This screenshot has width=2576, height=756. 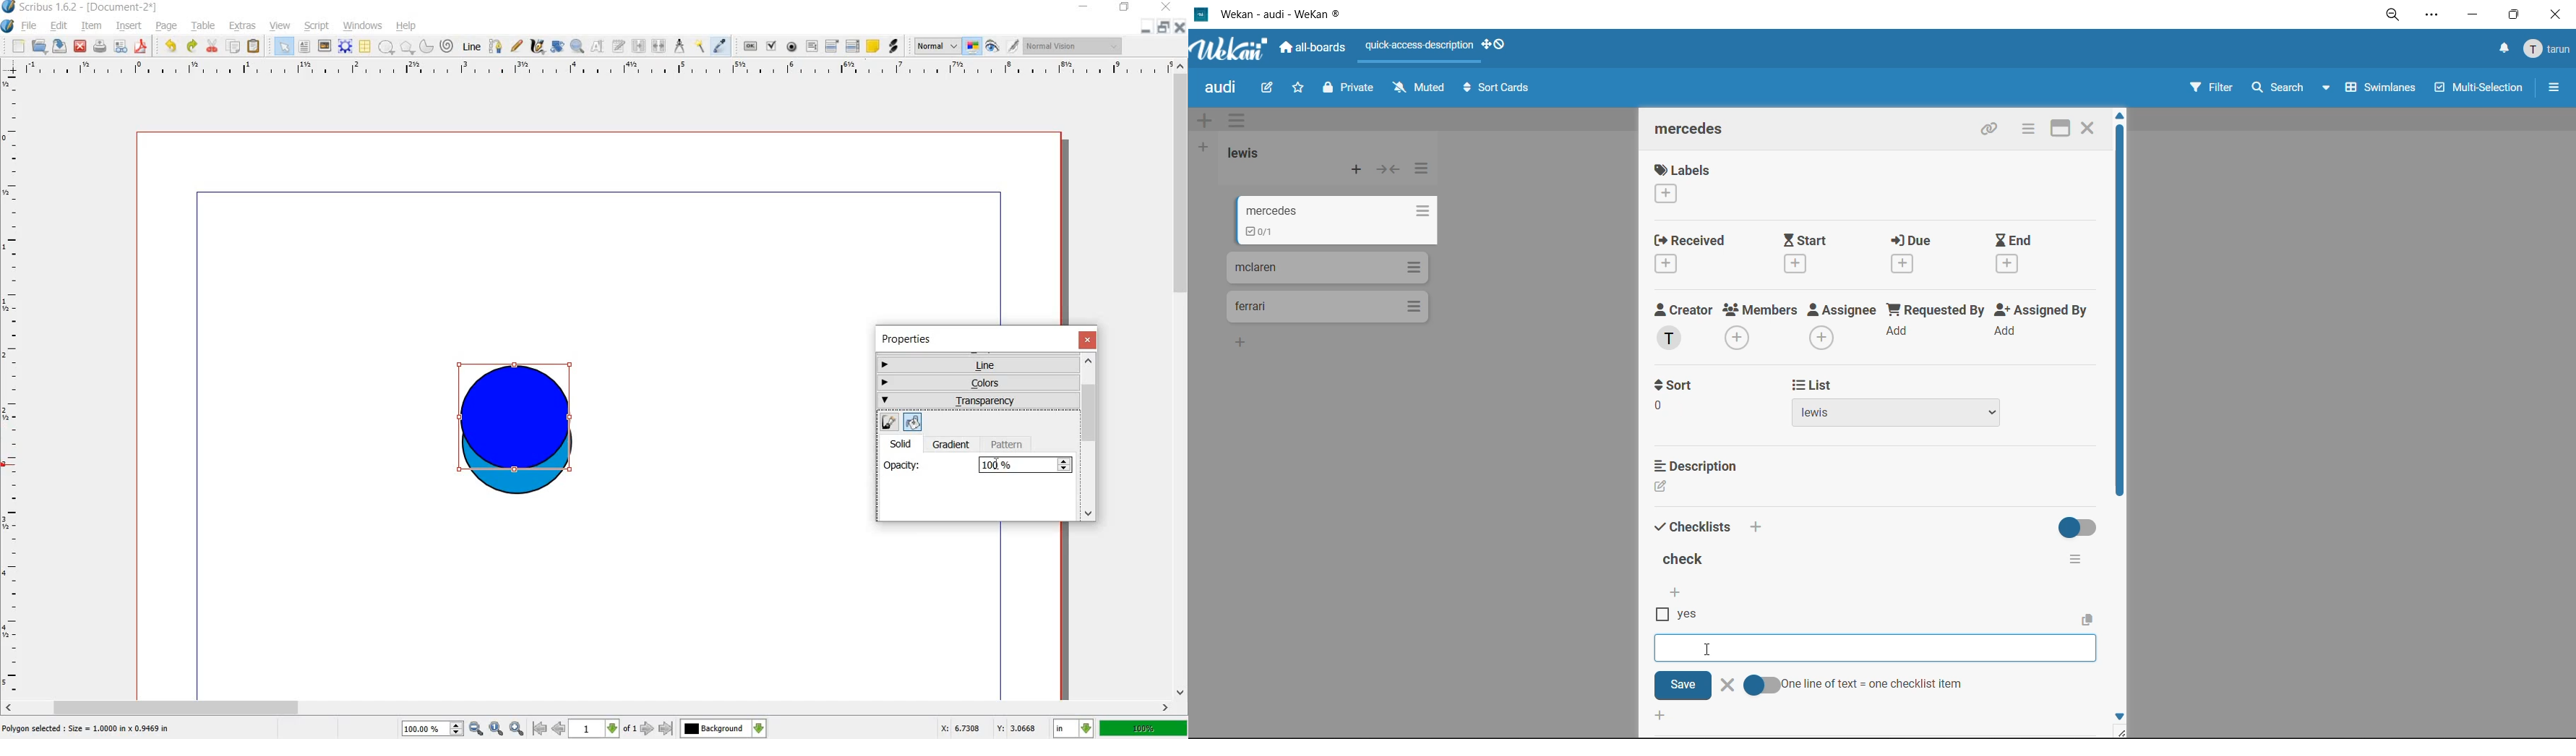 I want to click on close, so click(x=1169, y=7).